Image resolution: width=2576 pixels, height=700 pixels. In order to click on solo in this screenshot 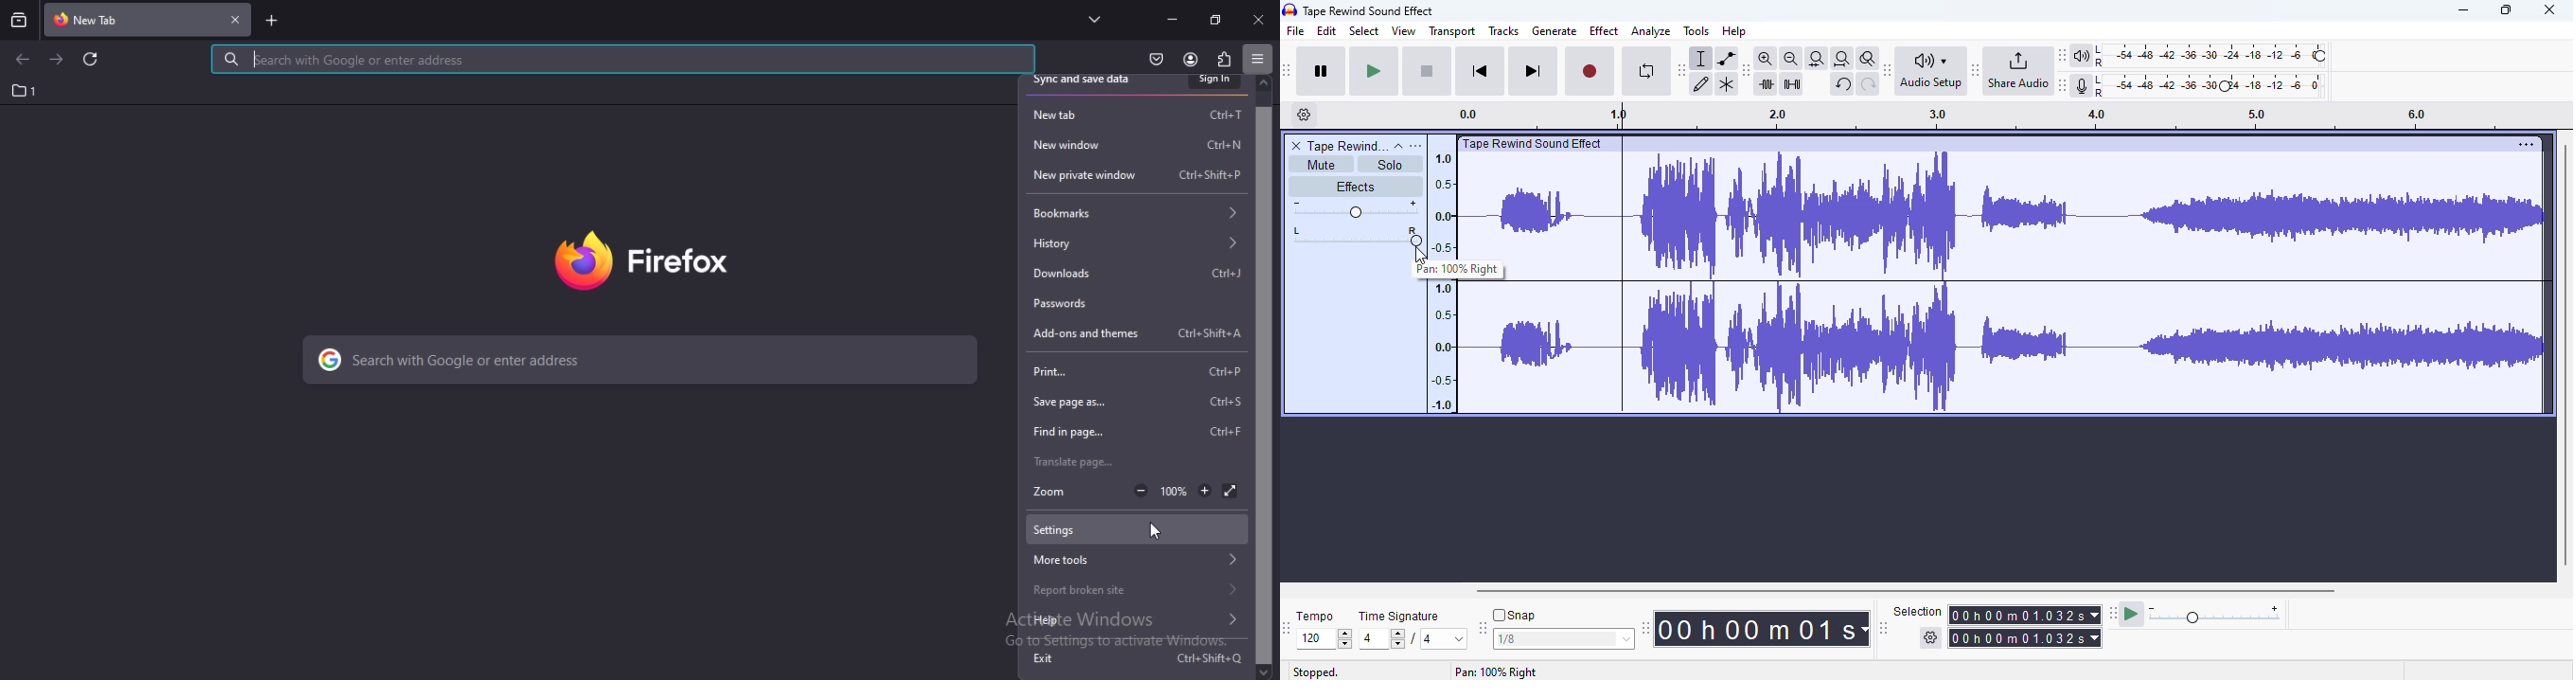, I will do `click(1389, 165)`.